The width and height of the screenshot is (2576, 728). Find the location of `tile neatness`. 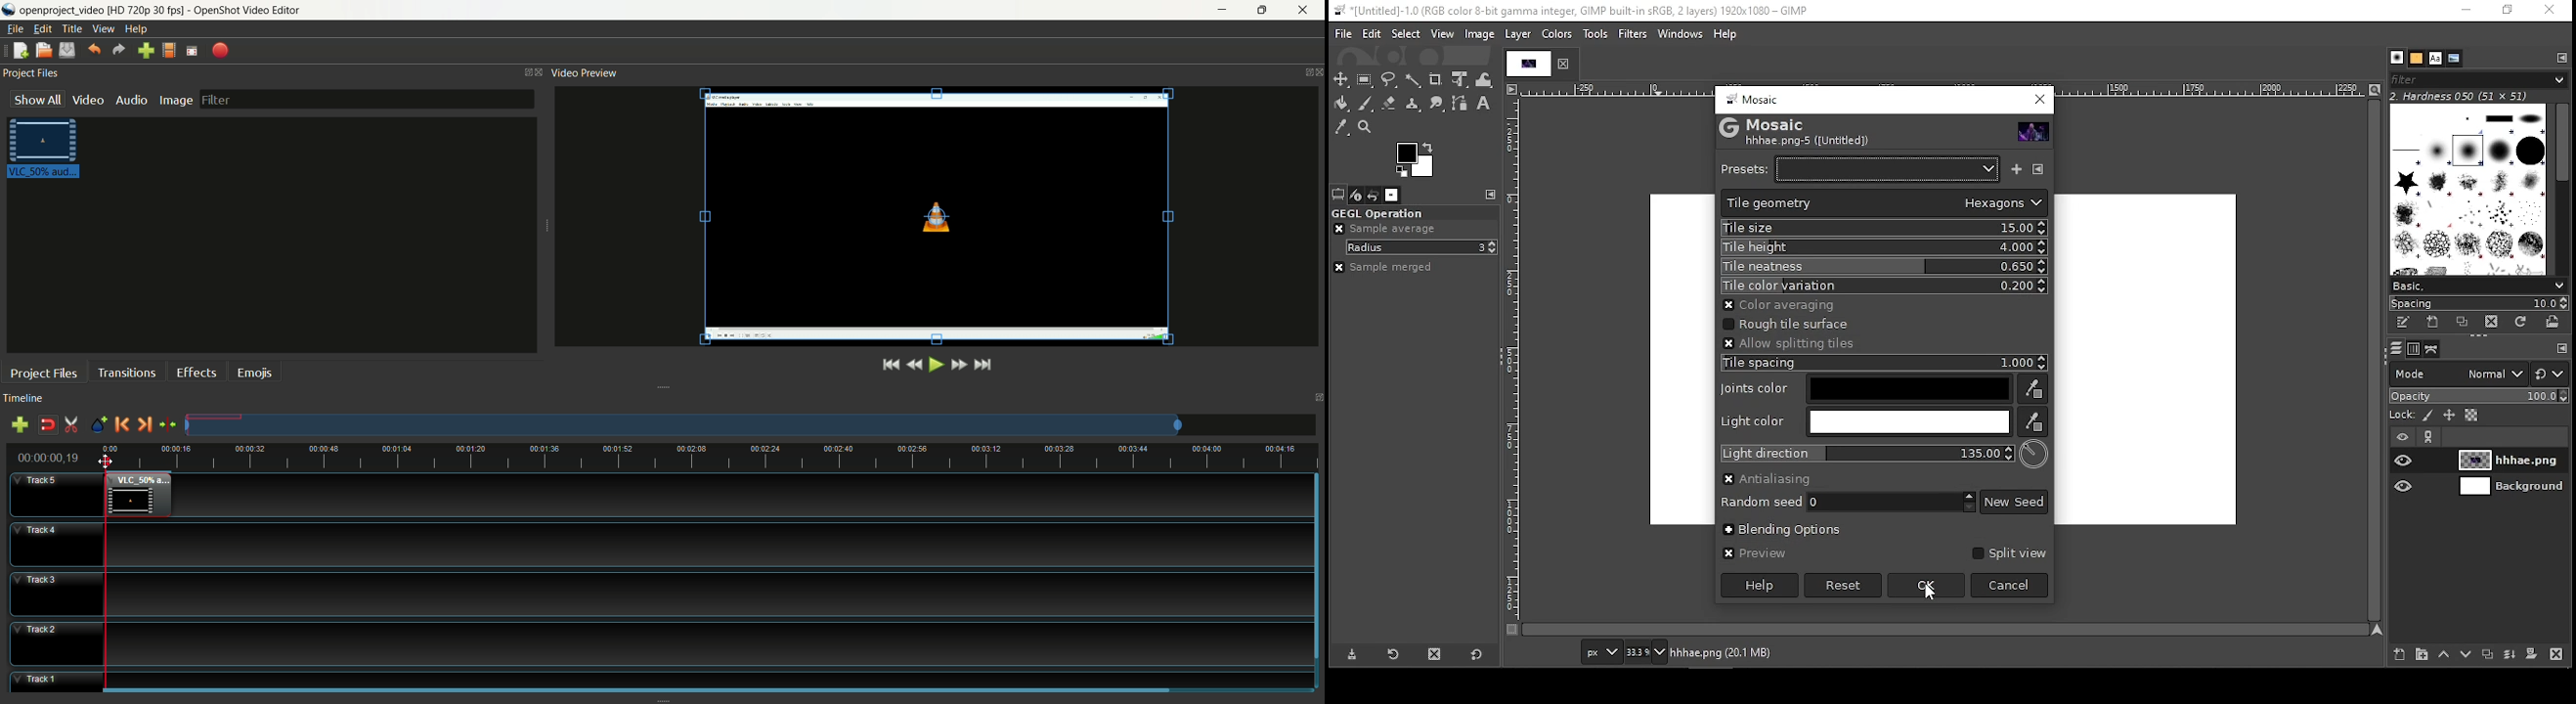

tile neatness is located at coordinates (1884, 266).